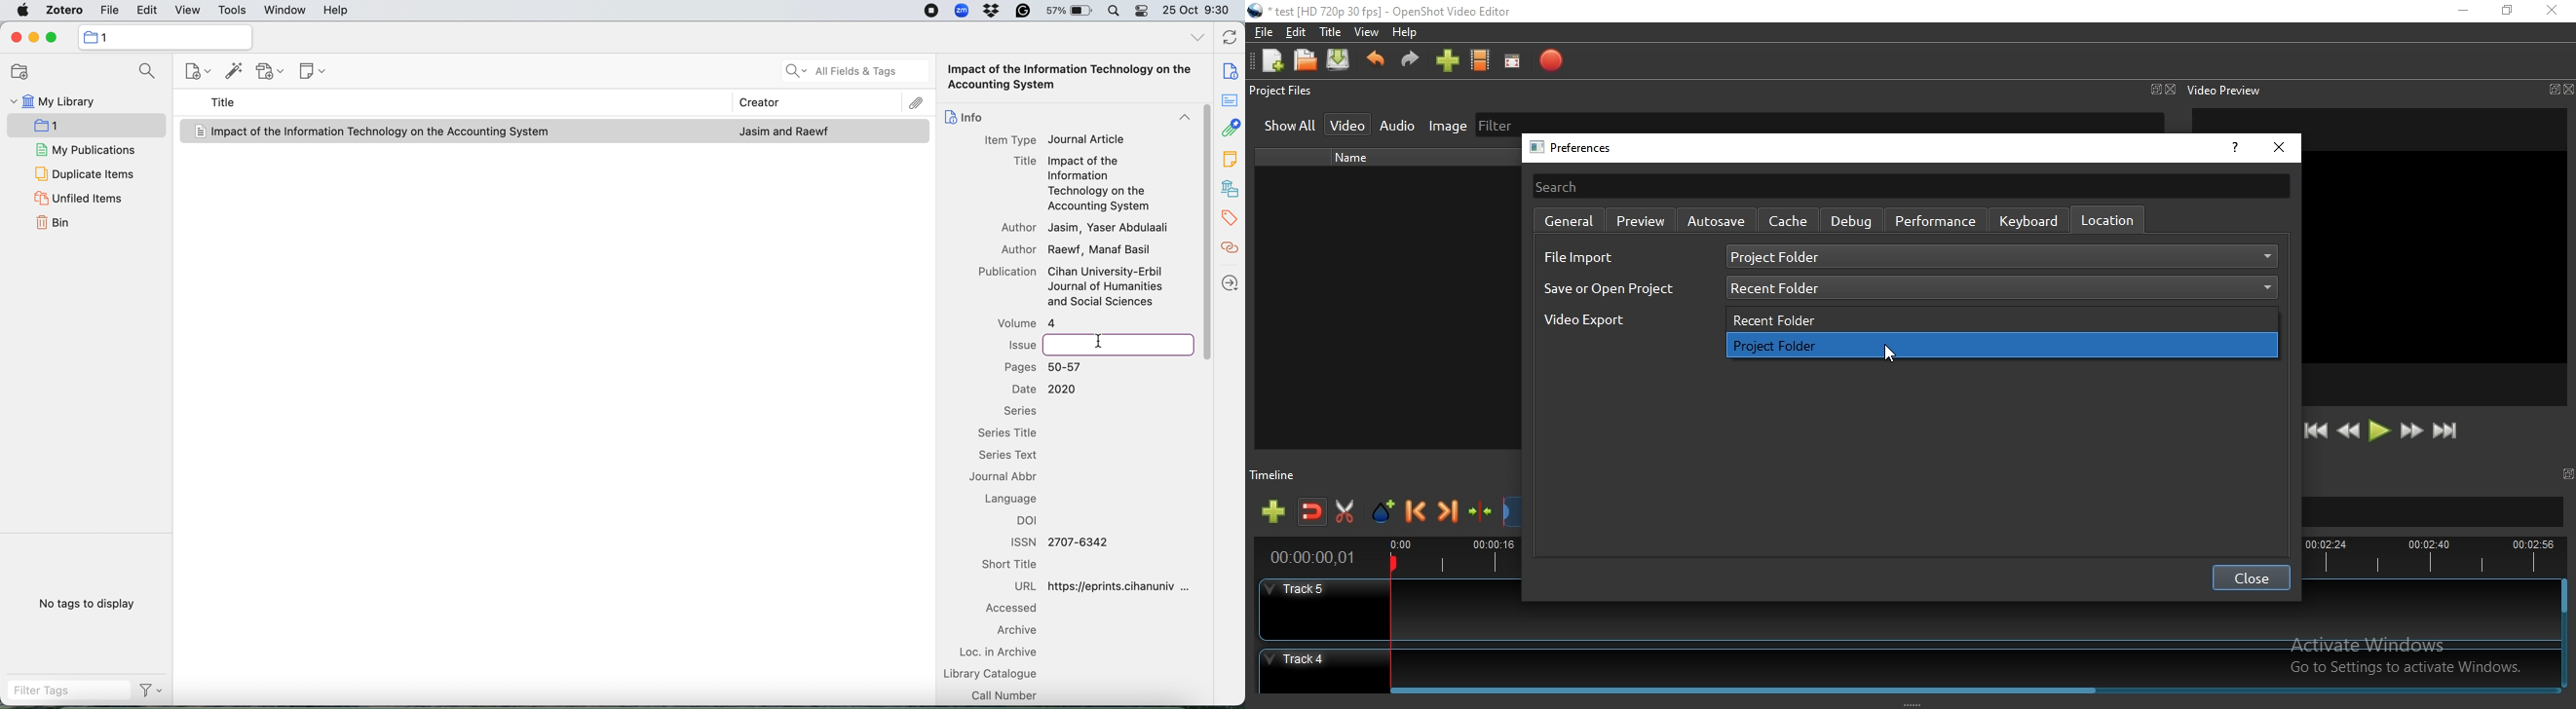  What do you see at coordinates (150, 692) in the screenshot?
I see `actions` at bounding box center [150, 692].